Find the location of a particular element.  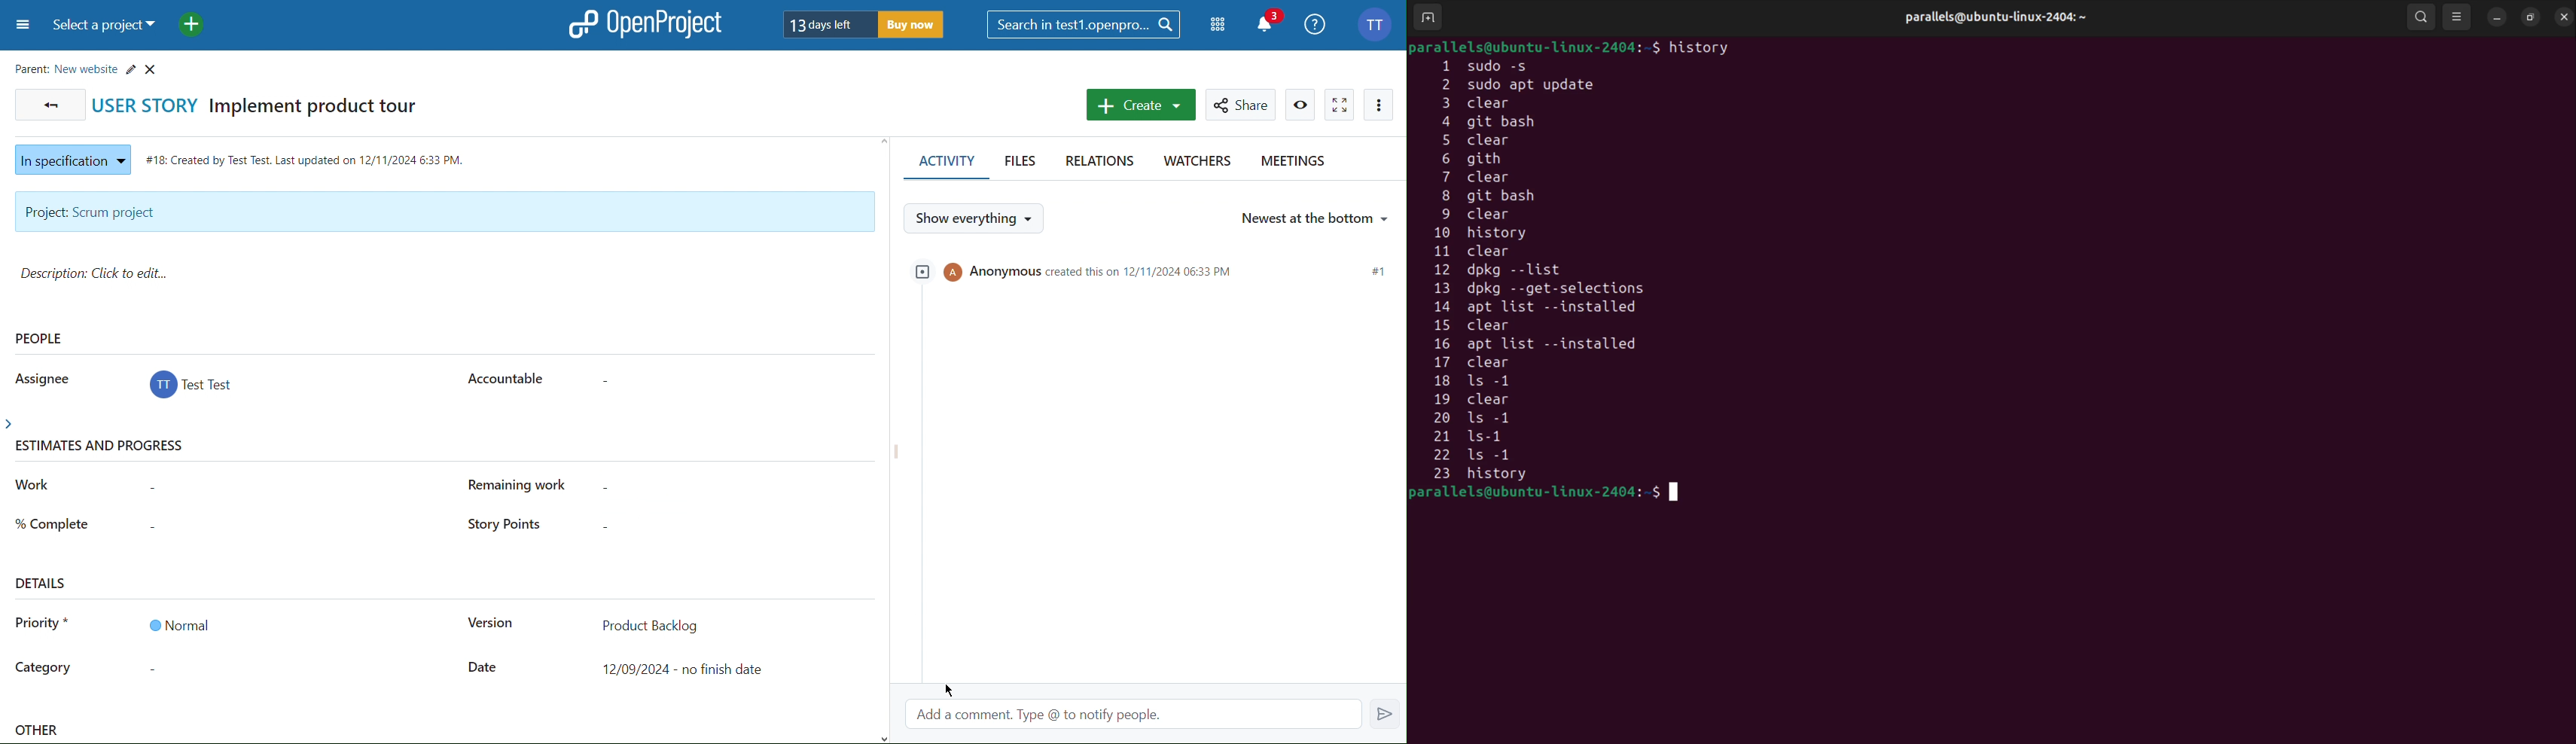

14 apt list installed is located at coordinates (1547, 307).